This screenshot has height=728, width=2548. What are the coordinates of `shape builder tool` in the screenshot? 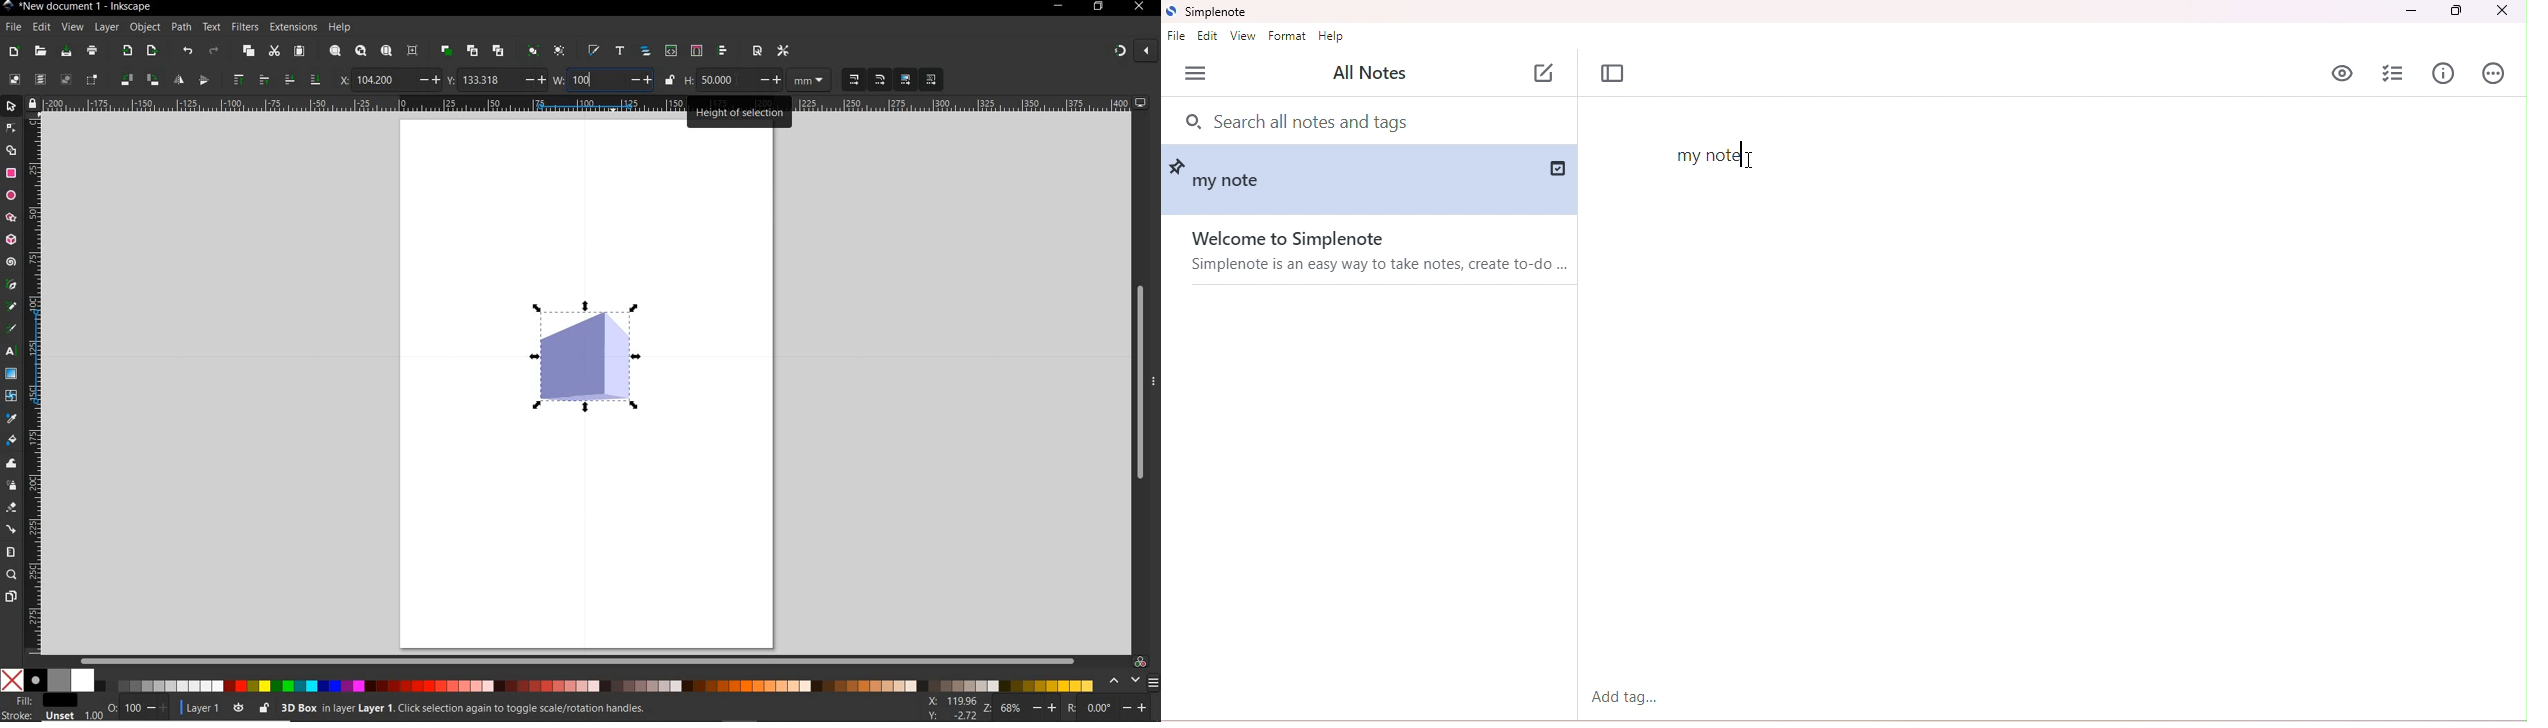 It's located at (13, 151).